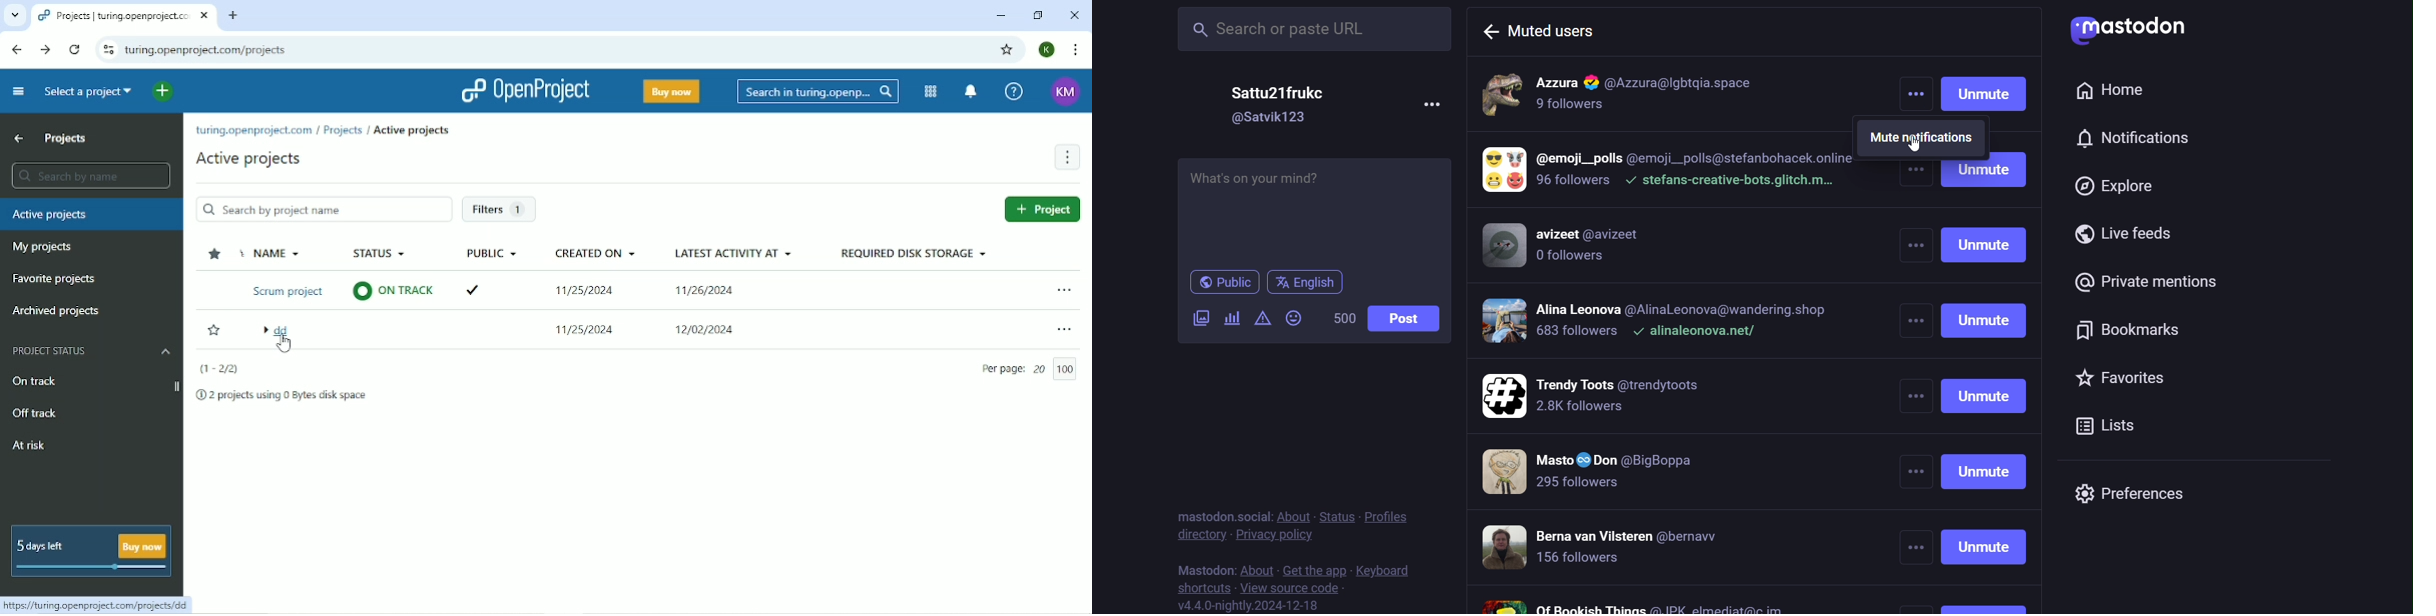 Image resolution: width=2436 pixels, height=616 pixels. Describe the element at coordinates (35, 381) in the screenshot. I see `On track` at that location.